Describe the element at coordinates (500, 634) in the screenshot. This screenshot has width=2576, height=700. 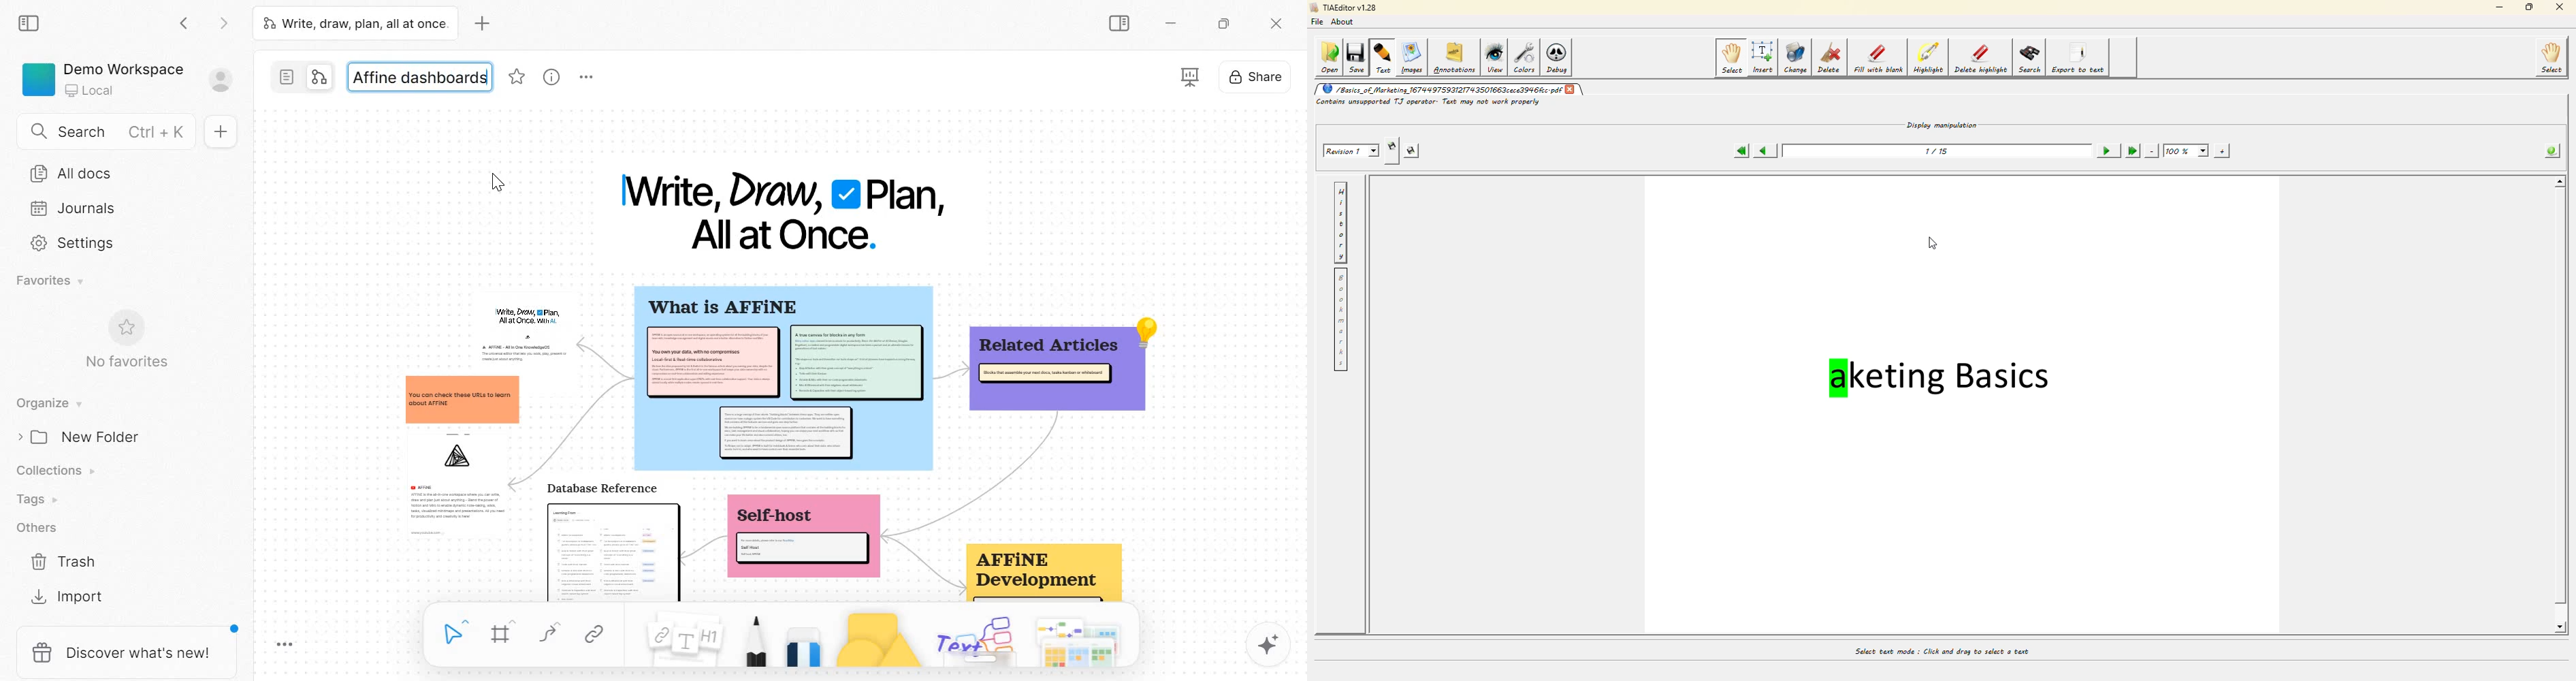
I see `Frame` at that location.